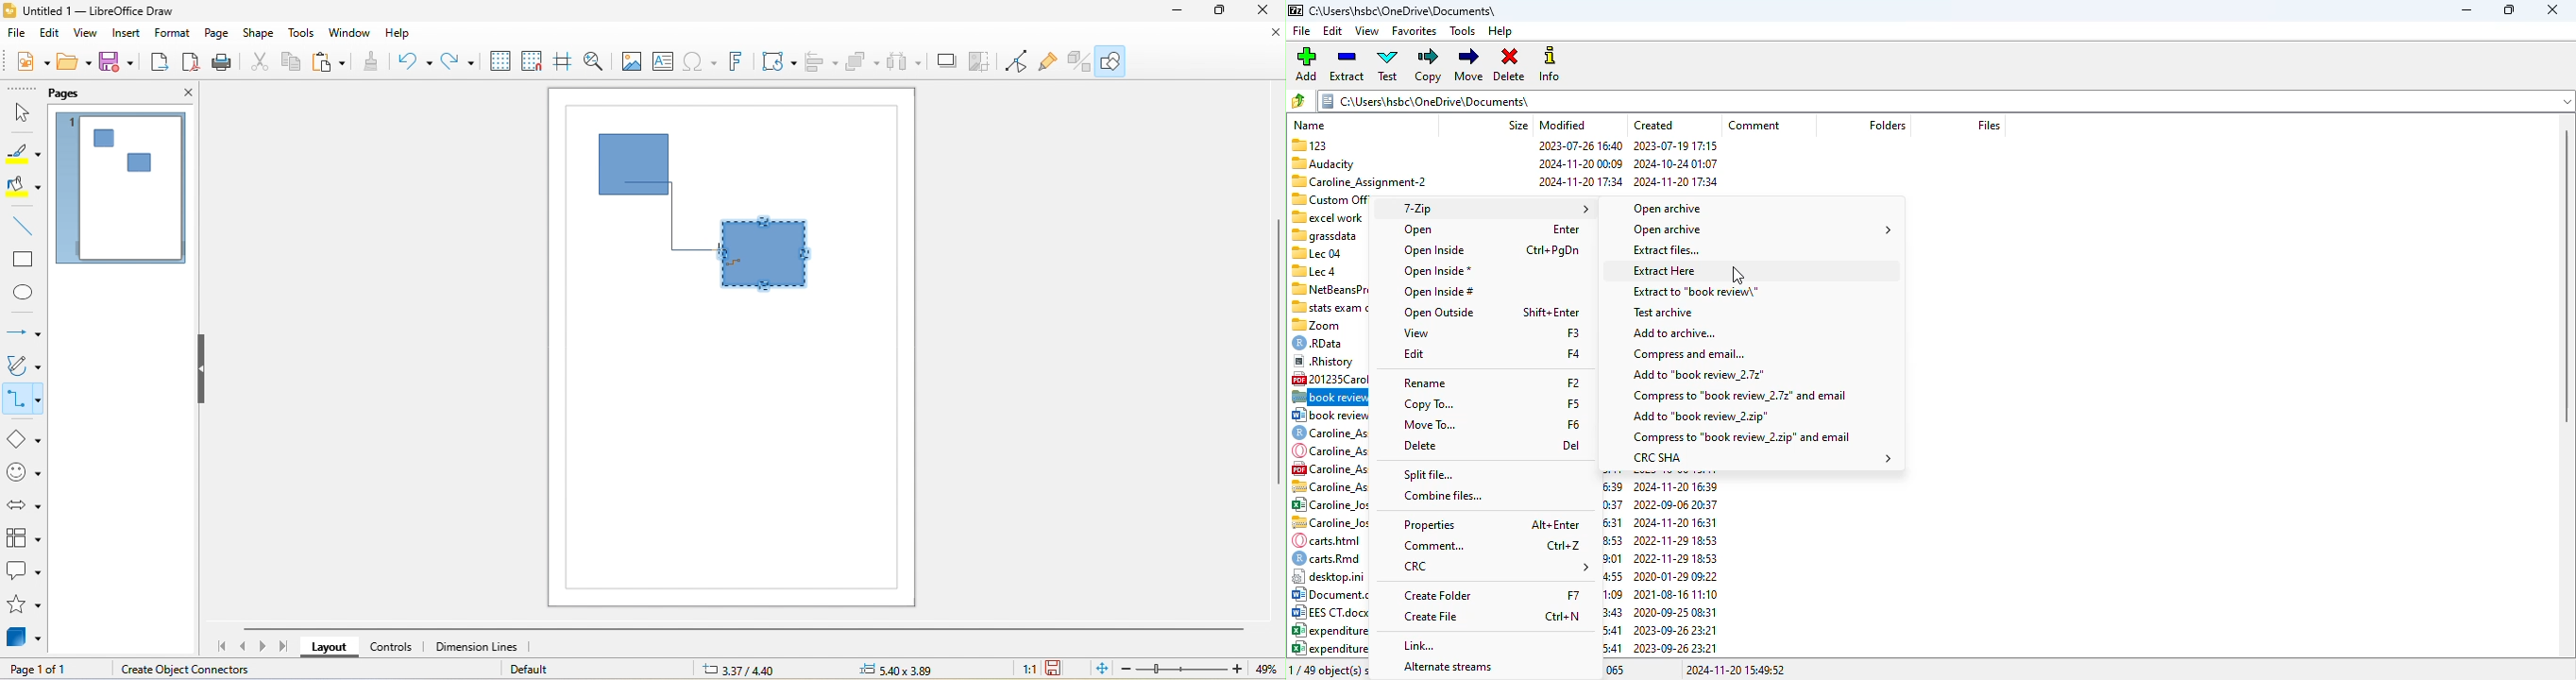 This screenshot has height=700, width=2576. Describe the element at coordinates (351, 34) in the screenshot. I see `window` at that location.